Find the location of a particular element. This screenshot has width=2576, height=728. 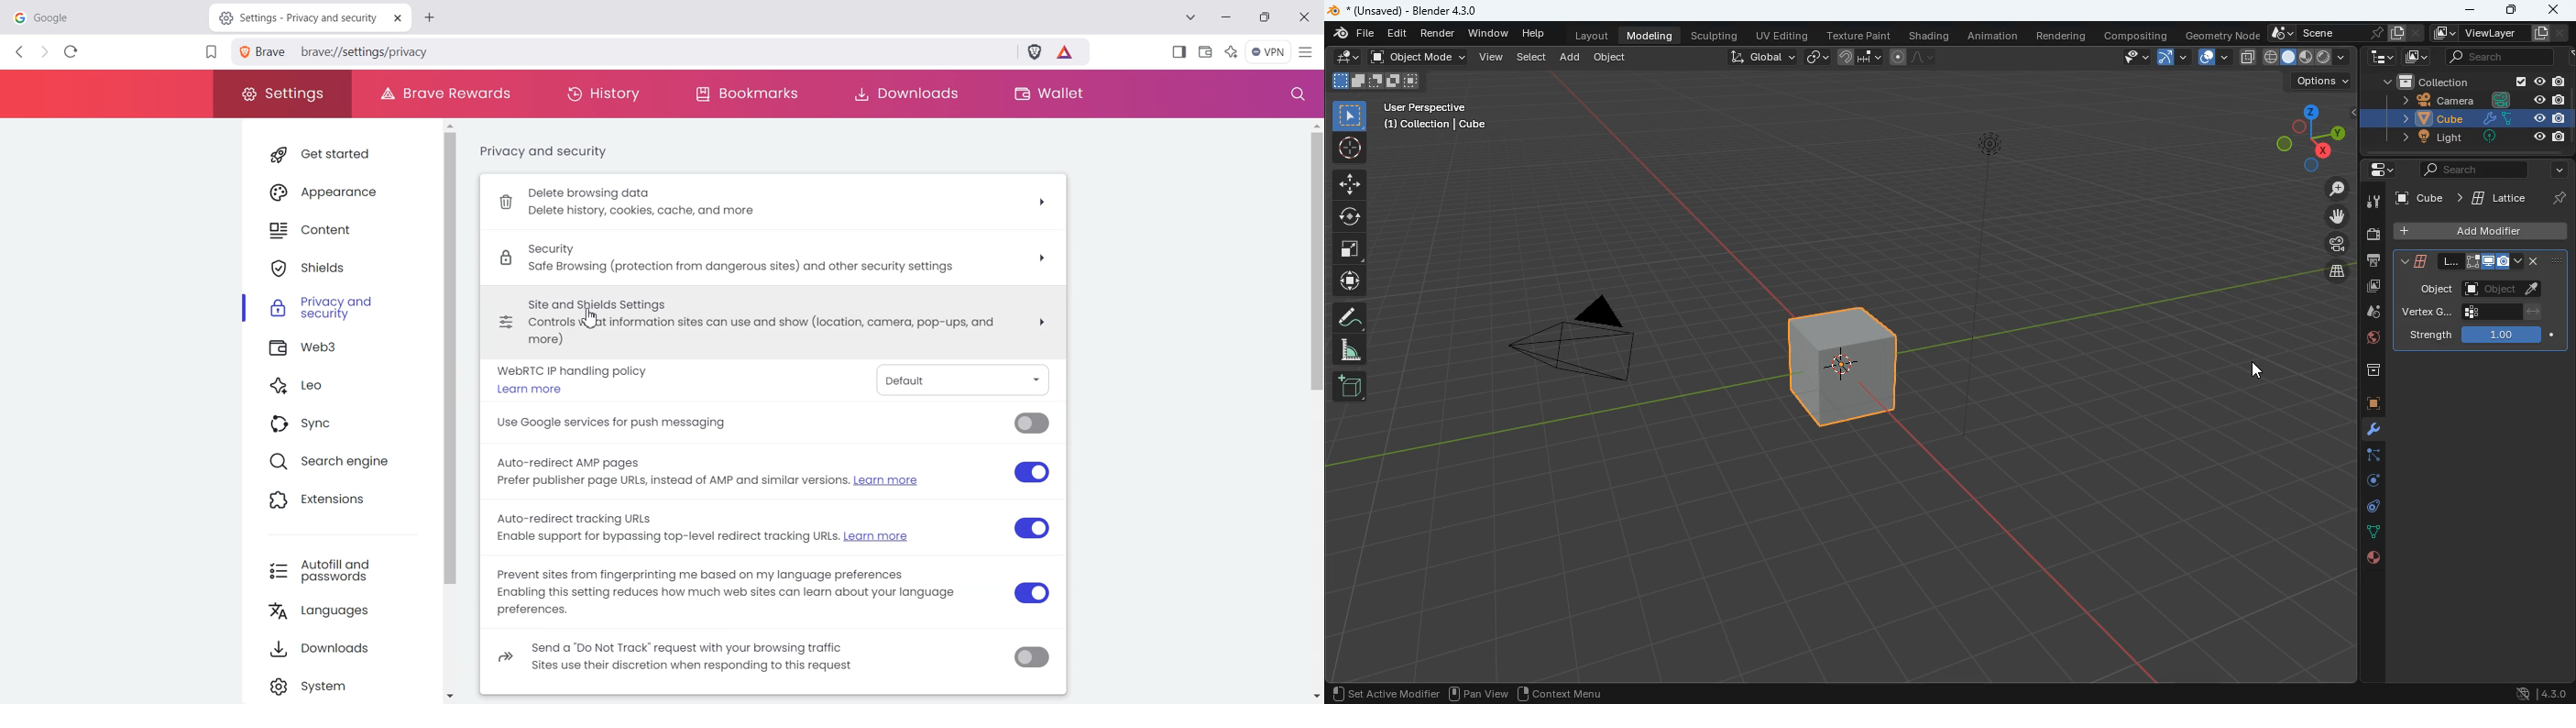

layers is located at coordinates (2338, 273).